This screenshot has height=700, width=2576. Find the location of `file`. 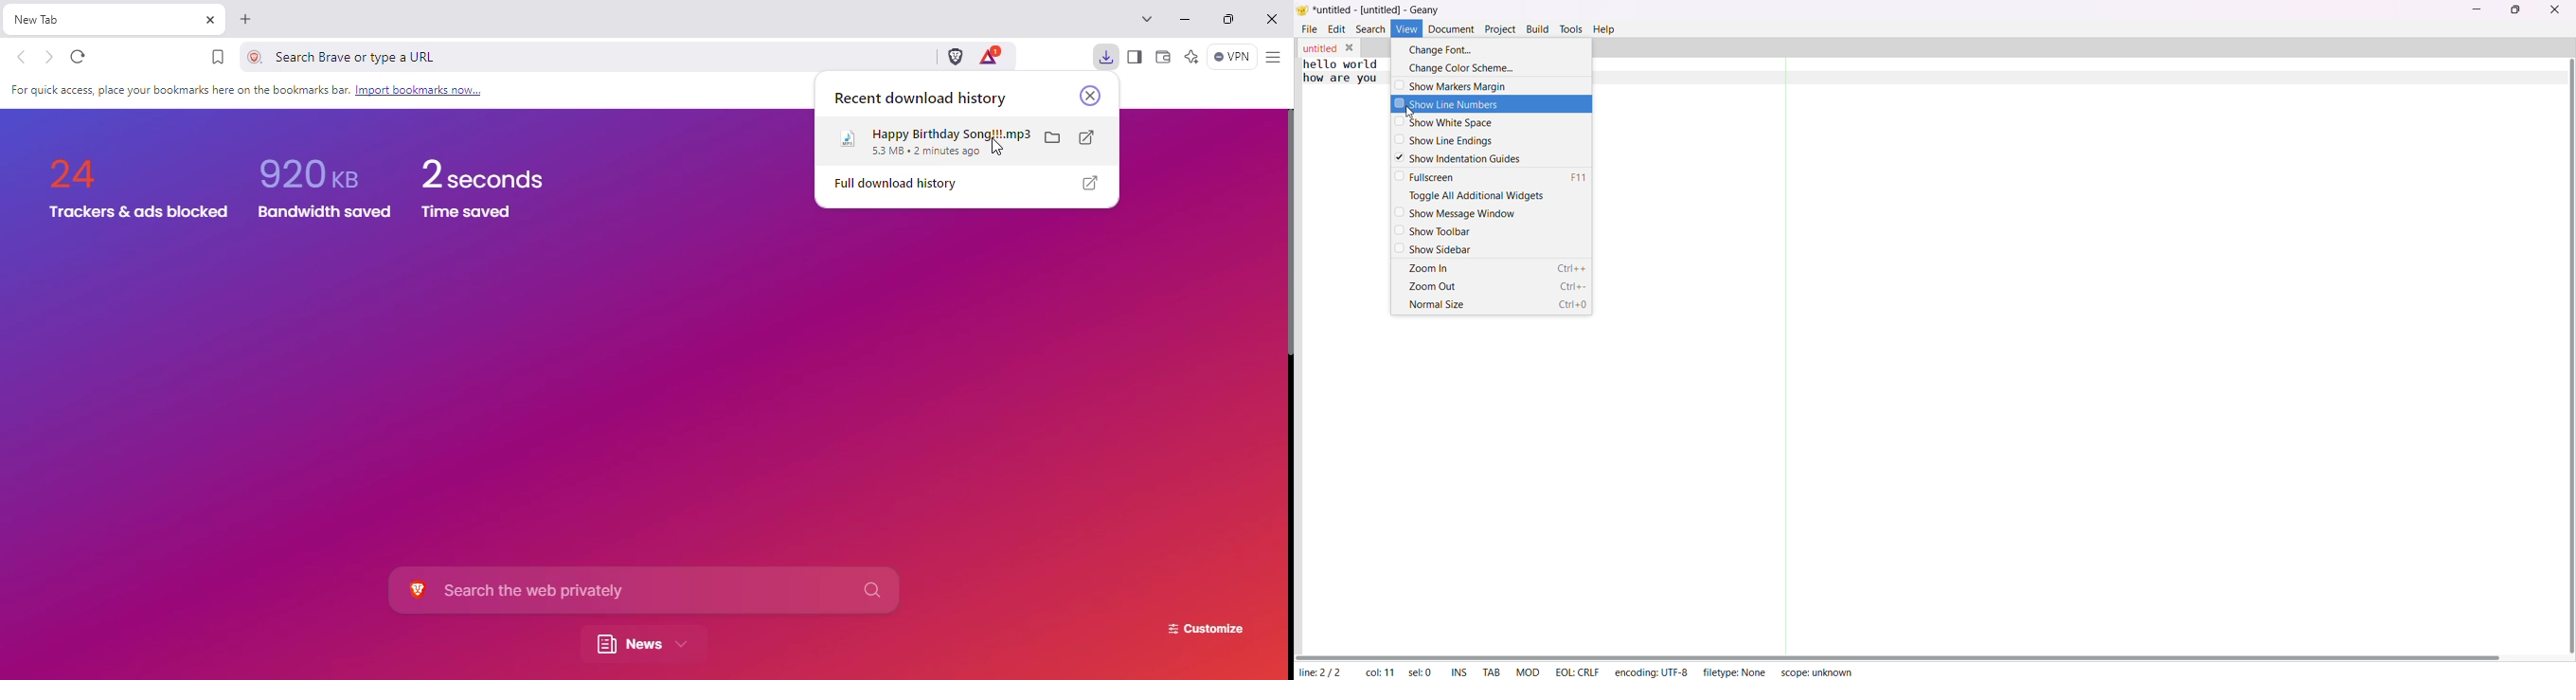

file is located at coordinates (1310, 29).